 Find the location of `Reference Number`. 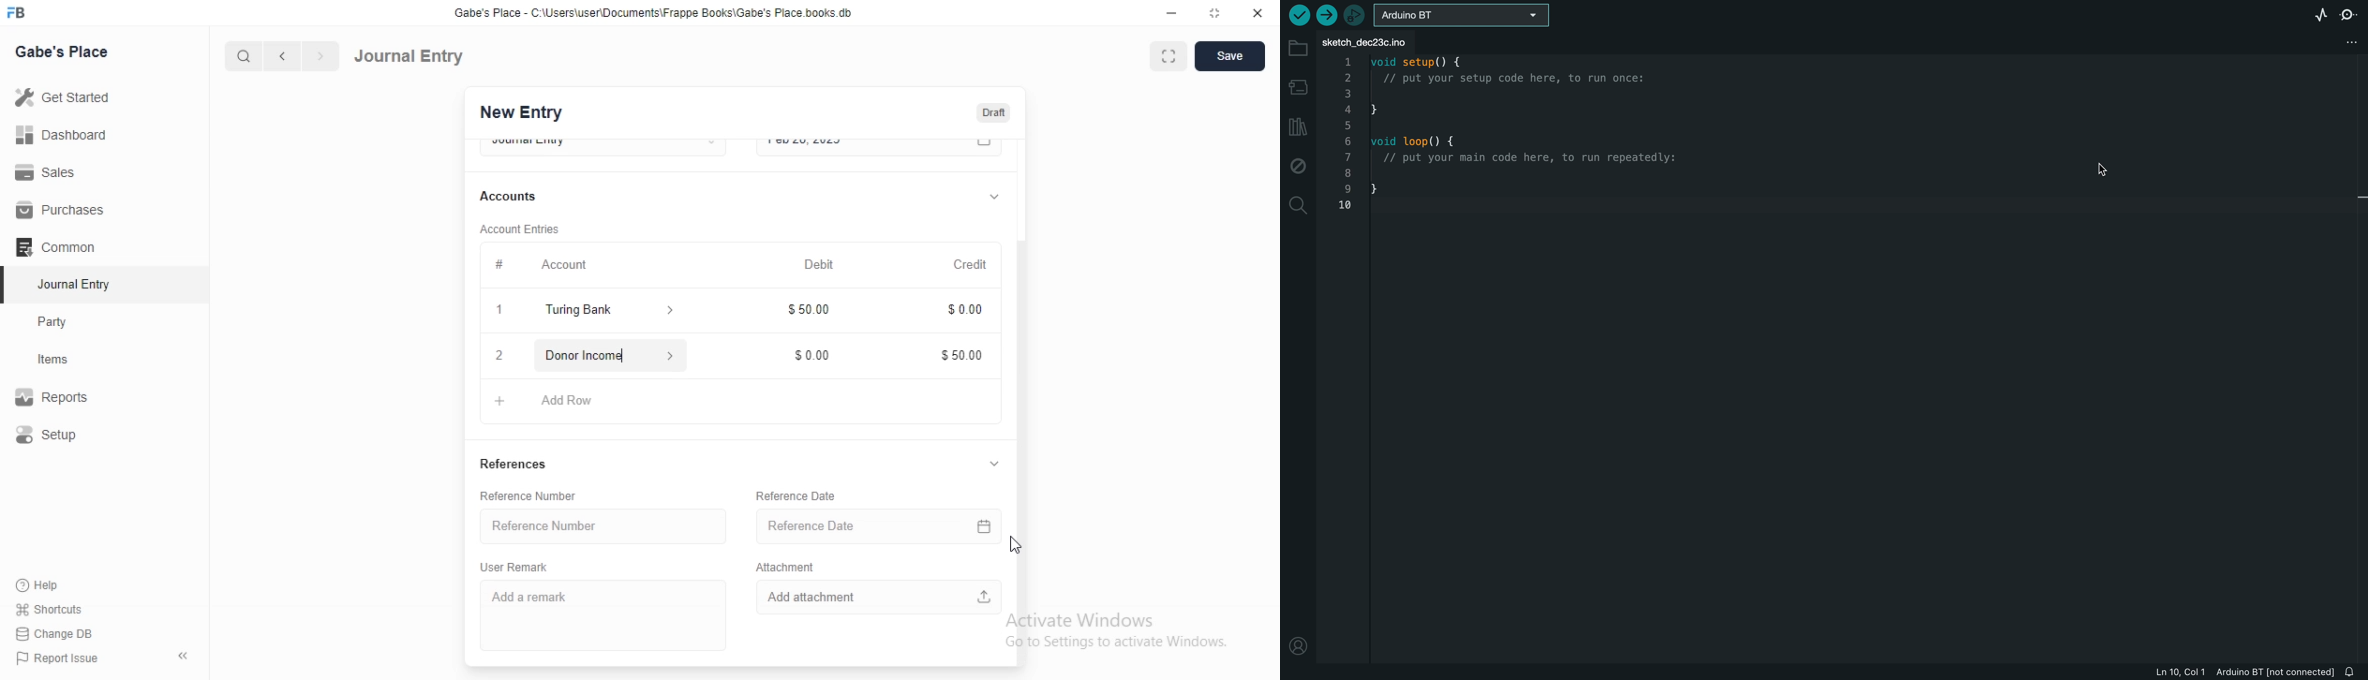

Reference Number is located at coordinates (537, 496).